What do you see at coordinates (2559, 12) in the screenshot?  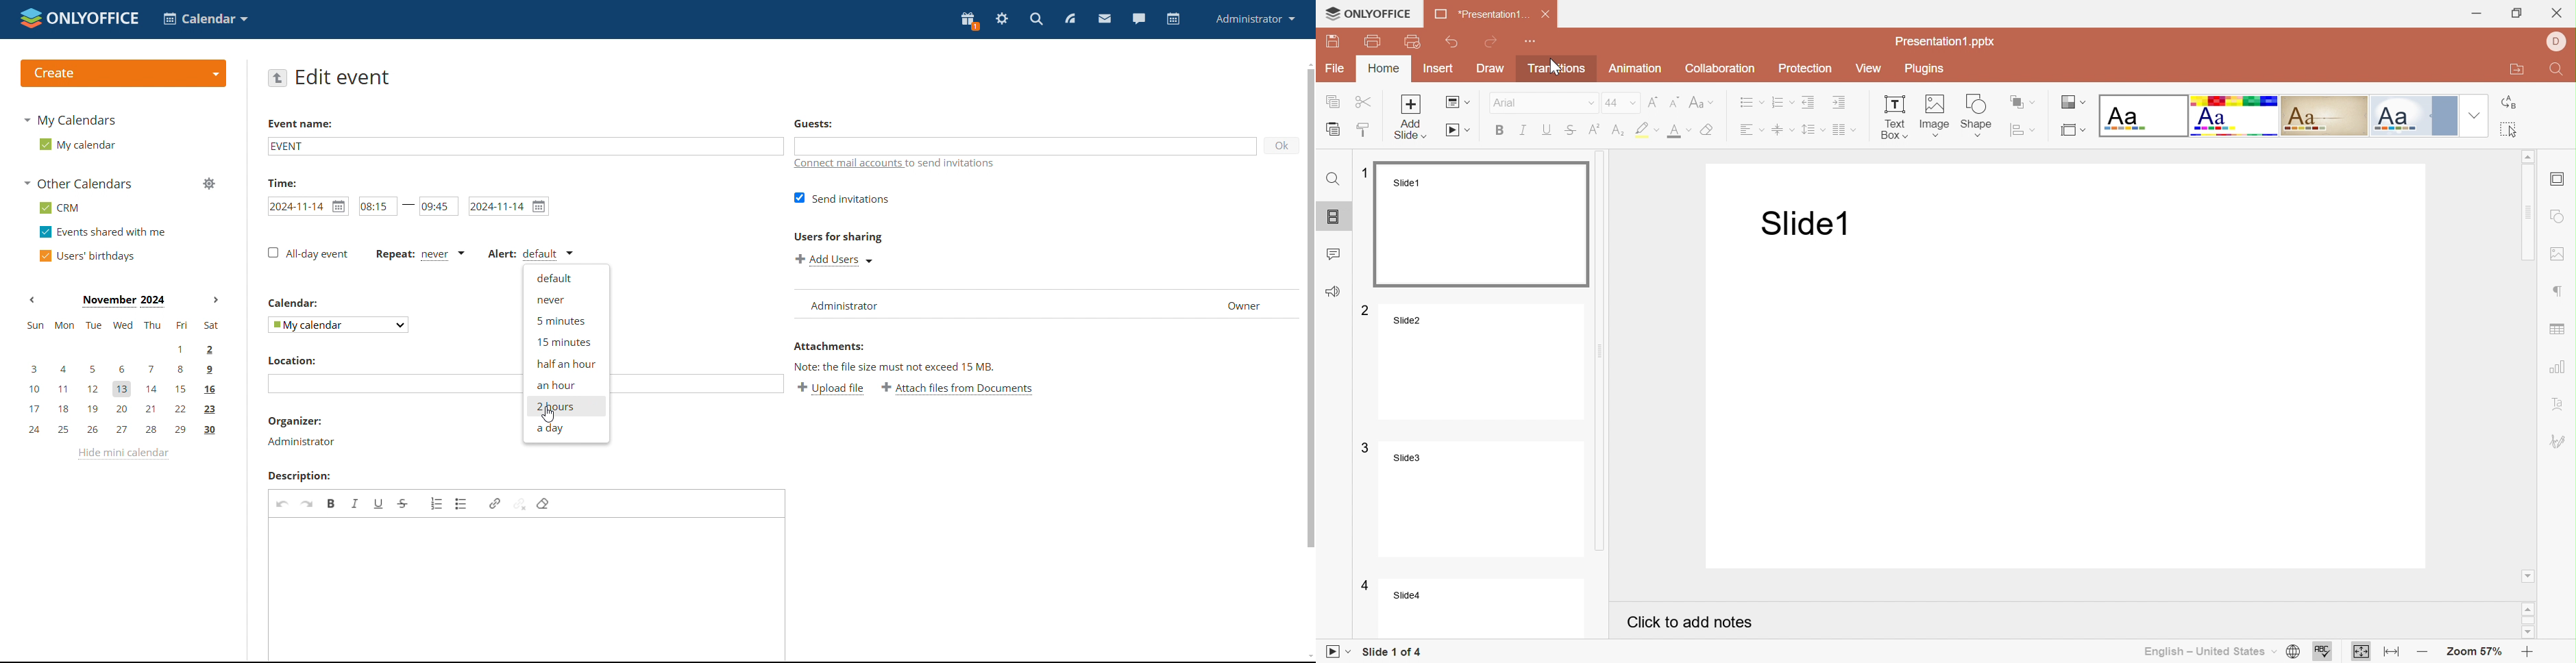 I see `Close` at bounding box center [2559, 12].